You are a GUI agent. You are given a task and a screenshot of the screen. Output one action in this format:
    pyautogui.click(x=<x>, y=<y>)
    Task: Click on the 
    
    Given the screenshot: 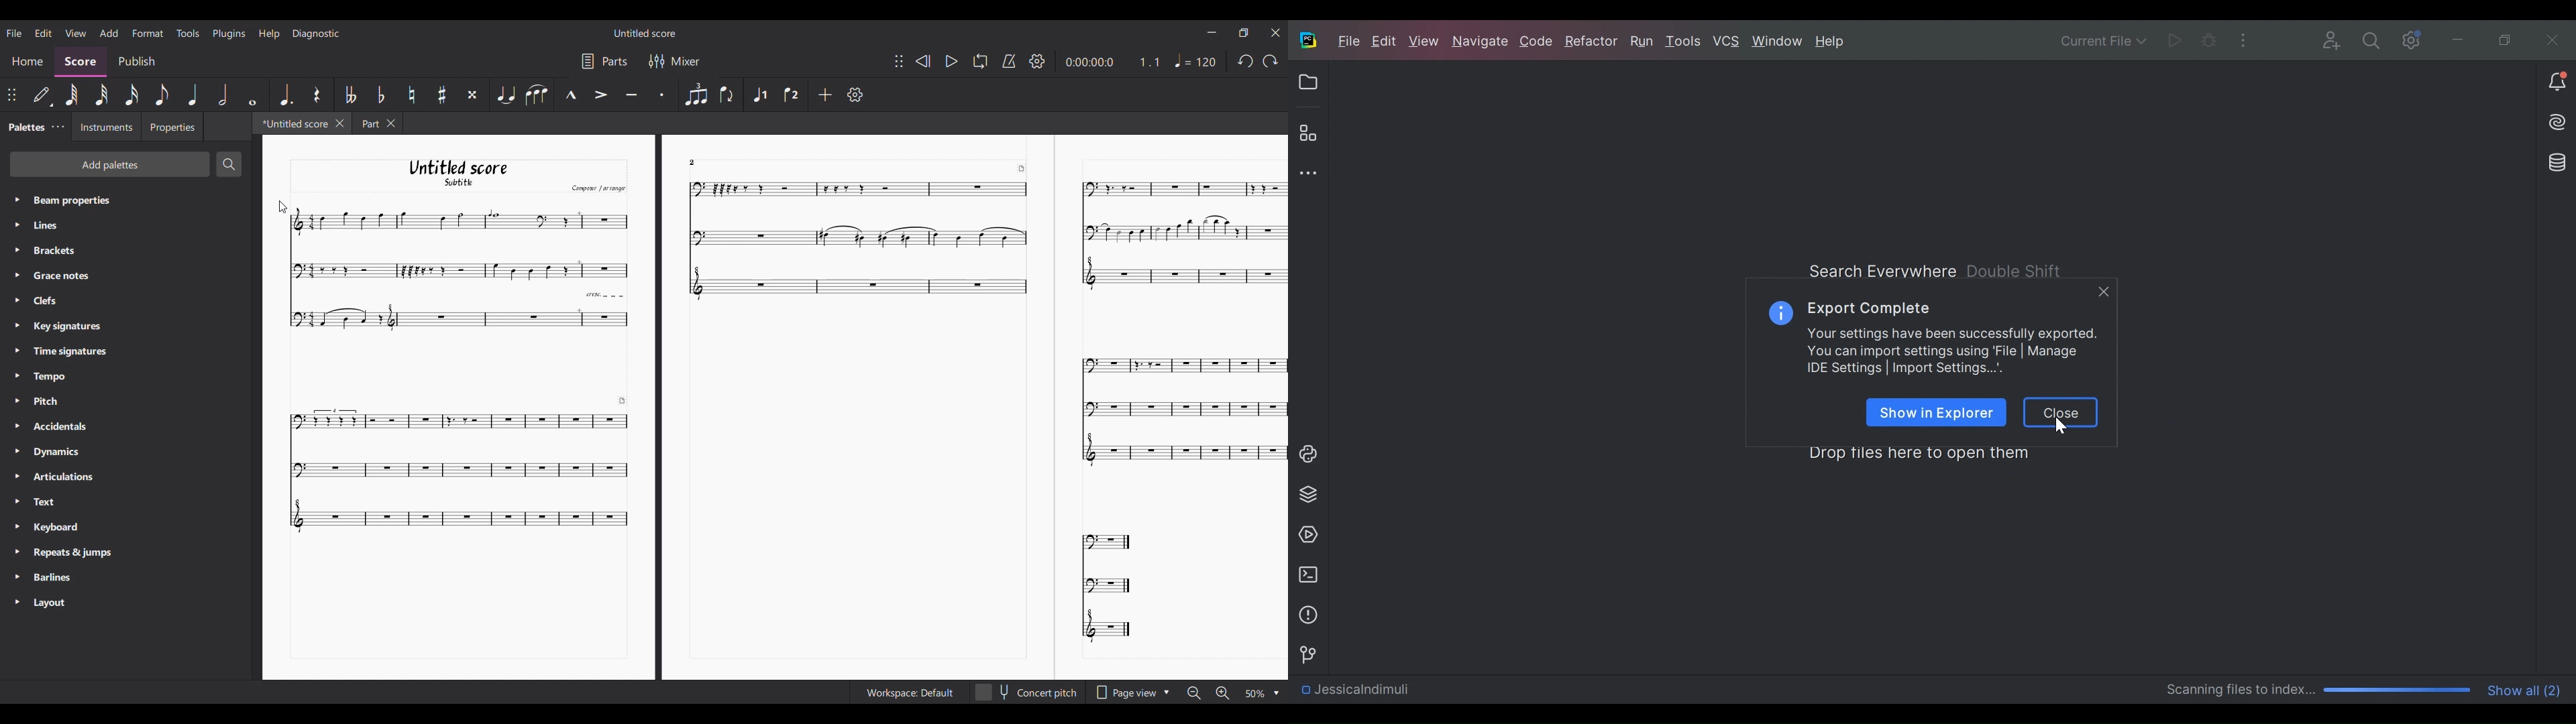 What is the action you would take?
    pyautogui.click(x=1183, y=272)
    